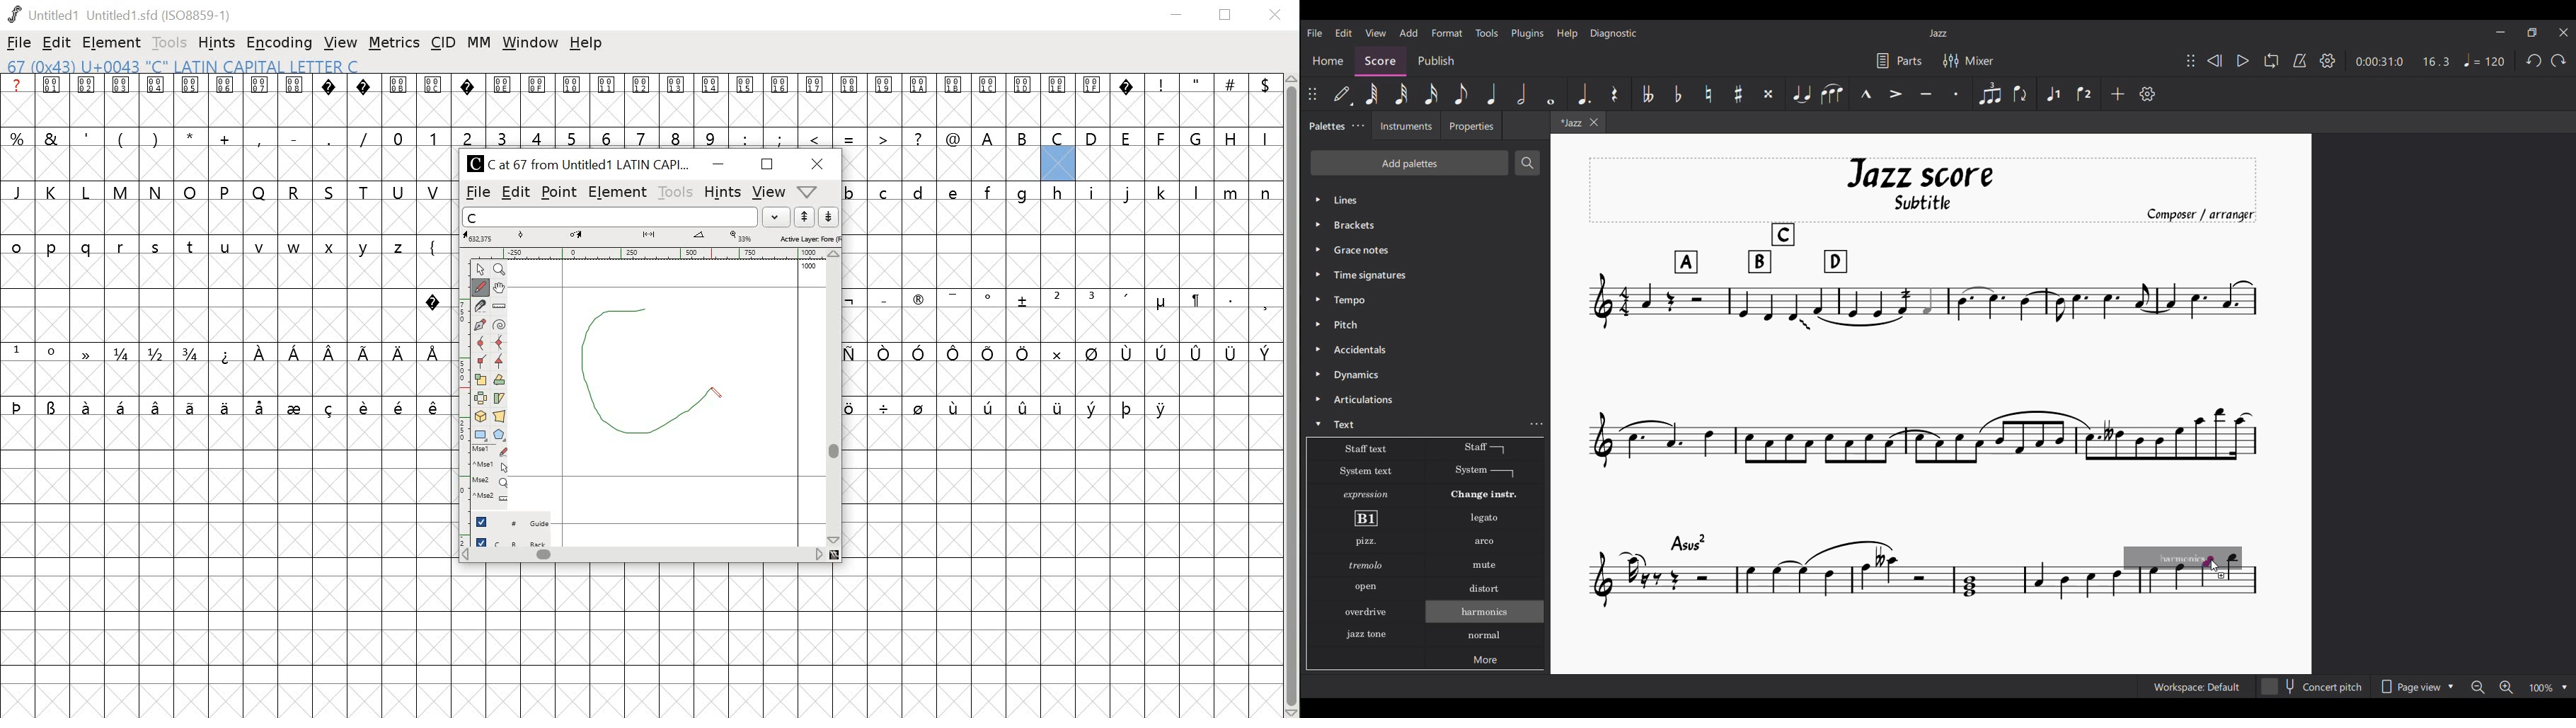 This screenshot has height=728, width=2576. What do you see at coordinates (650, 252) in the screenshot?
I see `ruler` at bounding box center [650, 252].